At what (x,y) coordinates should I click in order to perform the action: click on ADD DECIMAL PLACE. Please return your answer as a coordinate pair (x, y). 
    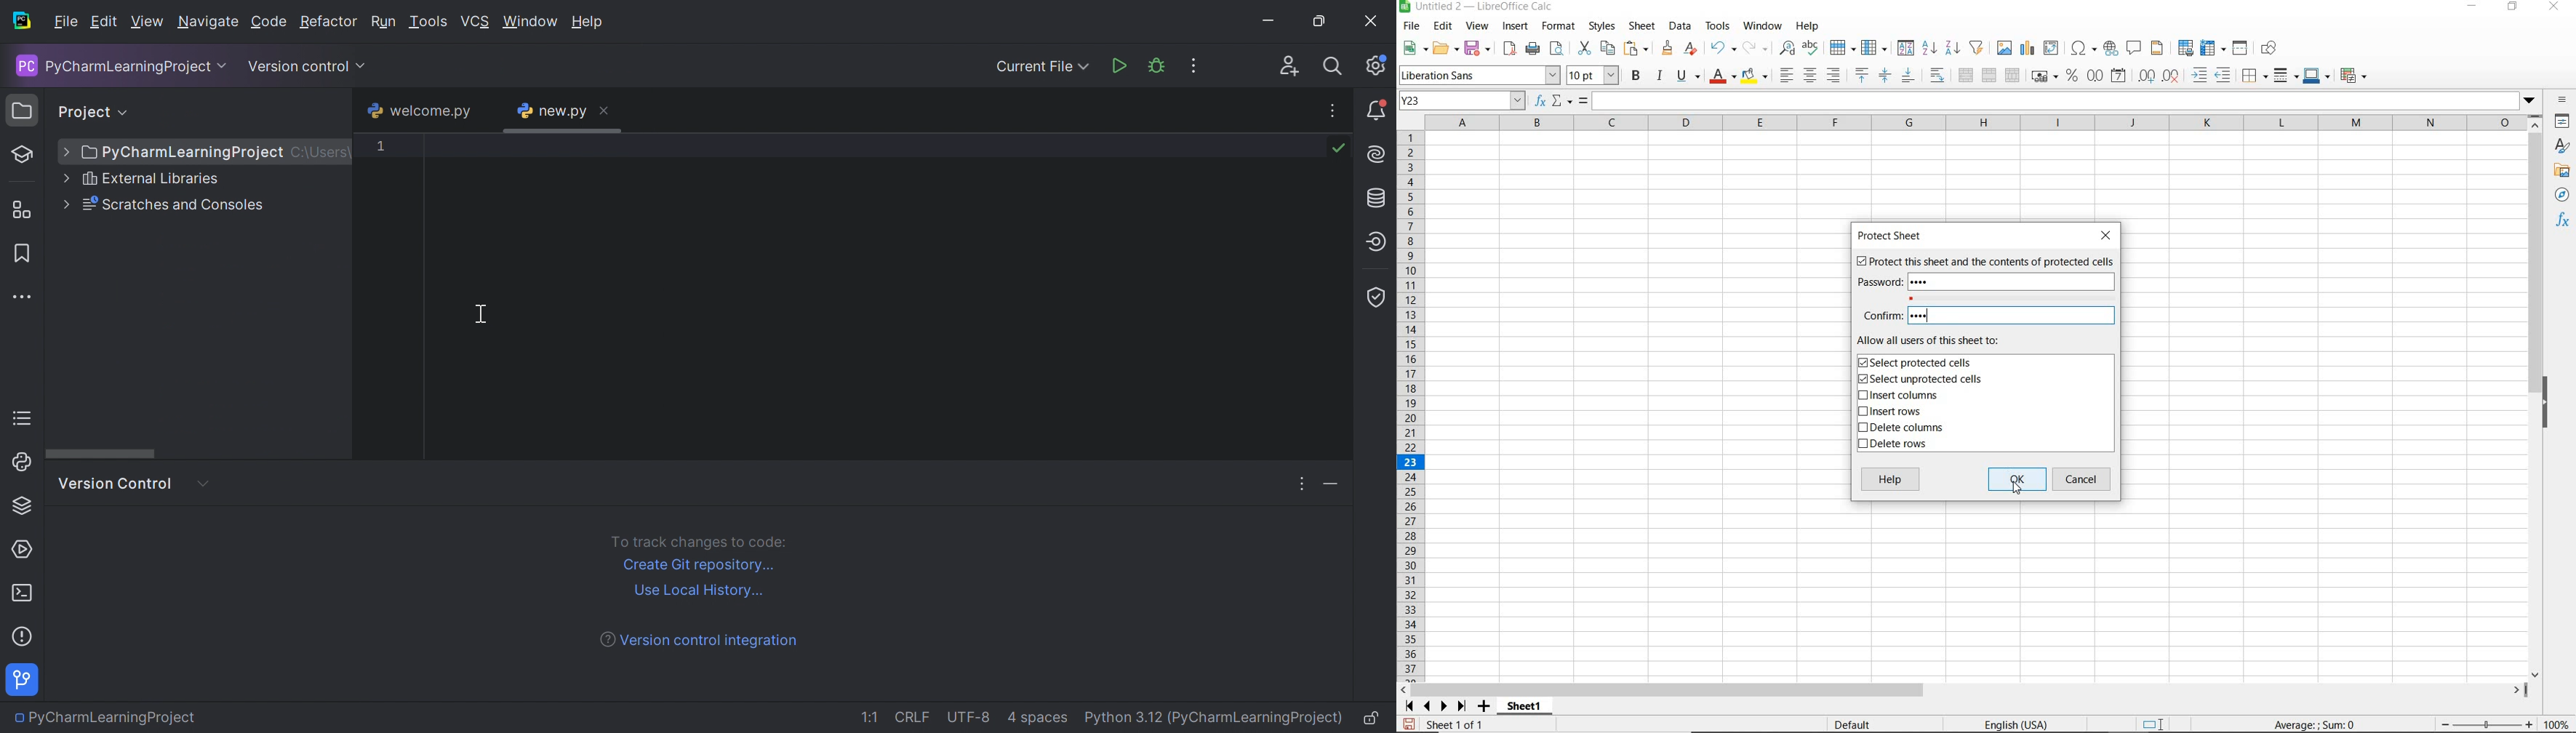
    Looking at the image, I should click on (2146, 75).